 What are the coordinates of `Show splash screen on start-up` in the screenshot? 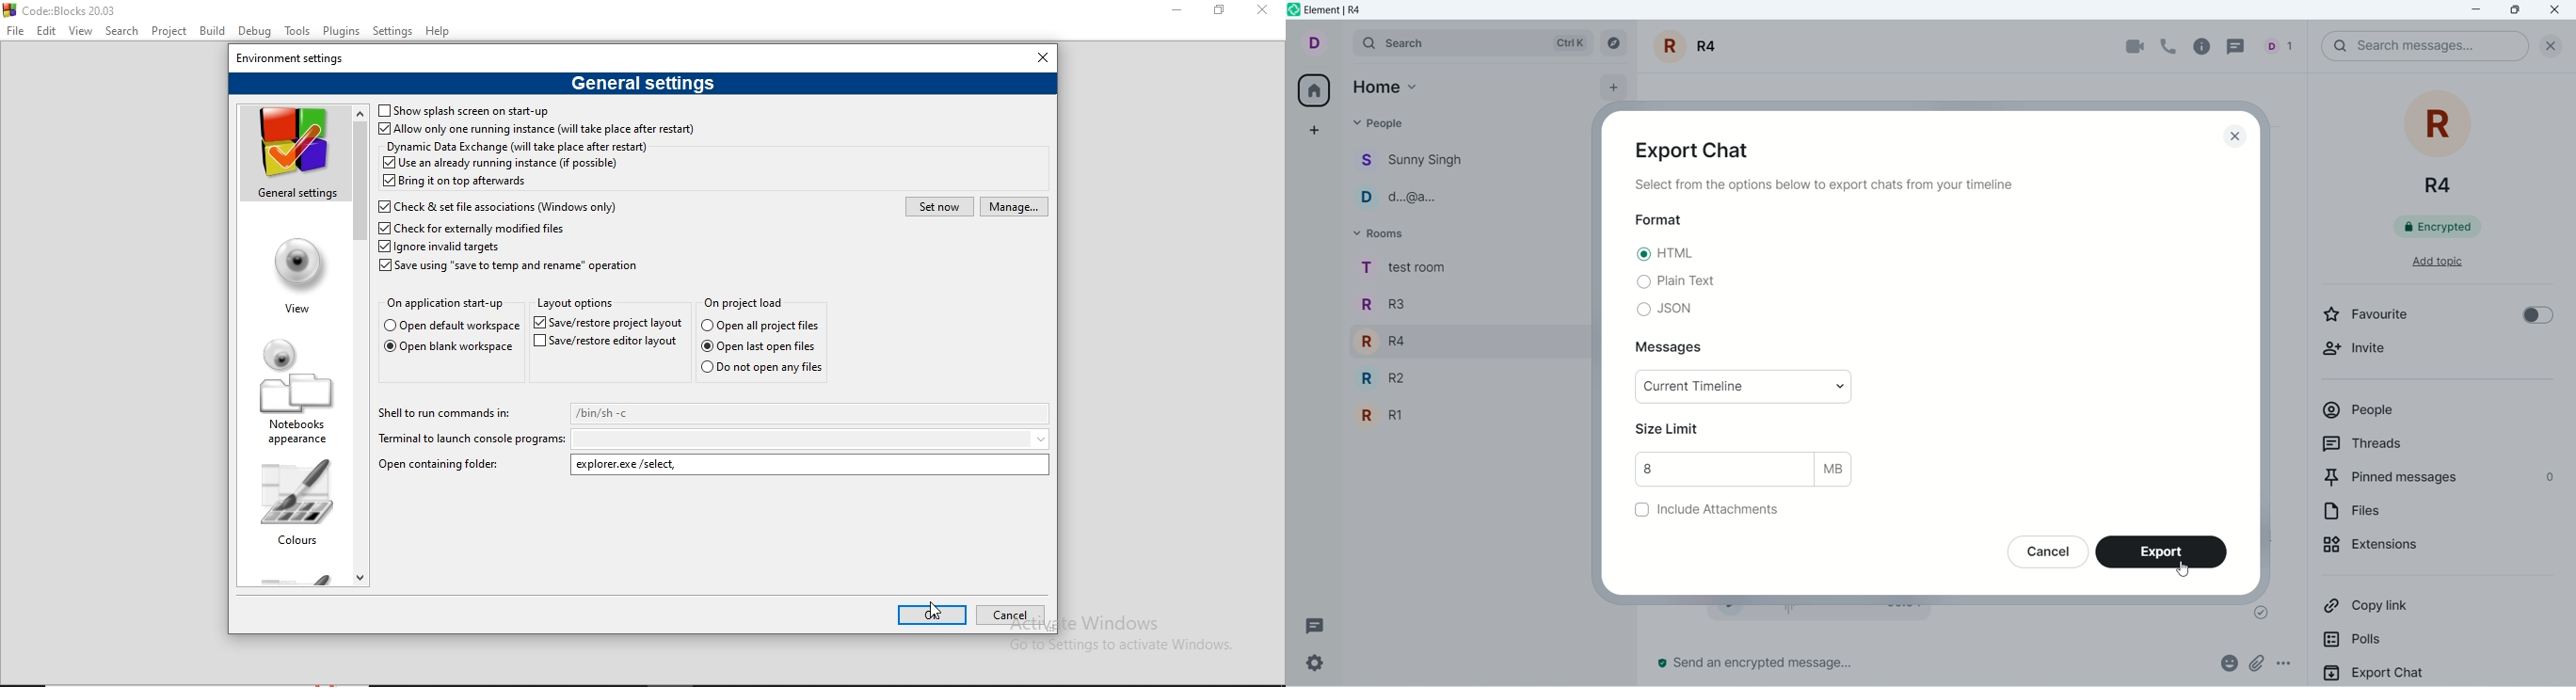 It's located at (473, 110).